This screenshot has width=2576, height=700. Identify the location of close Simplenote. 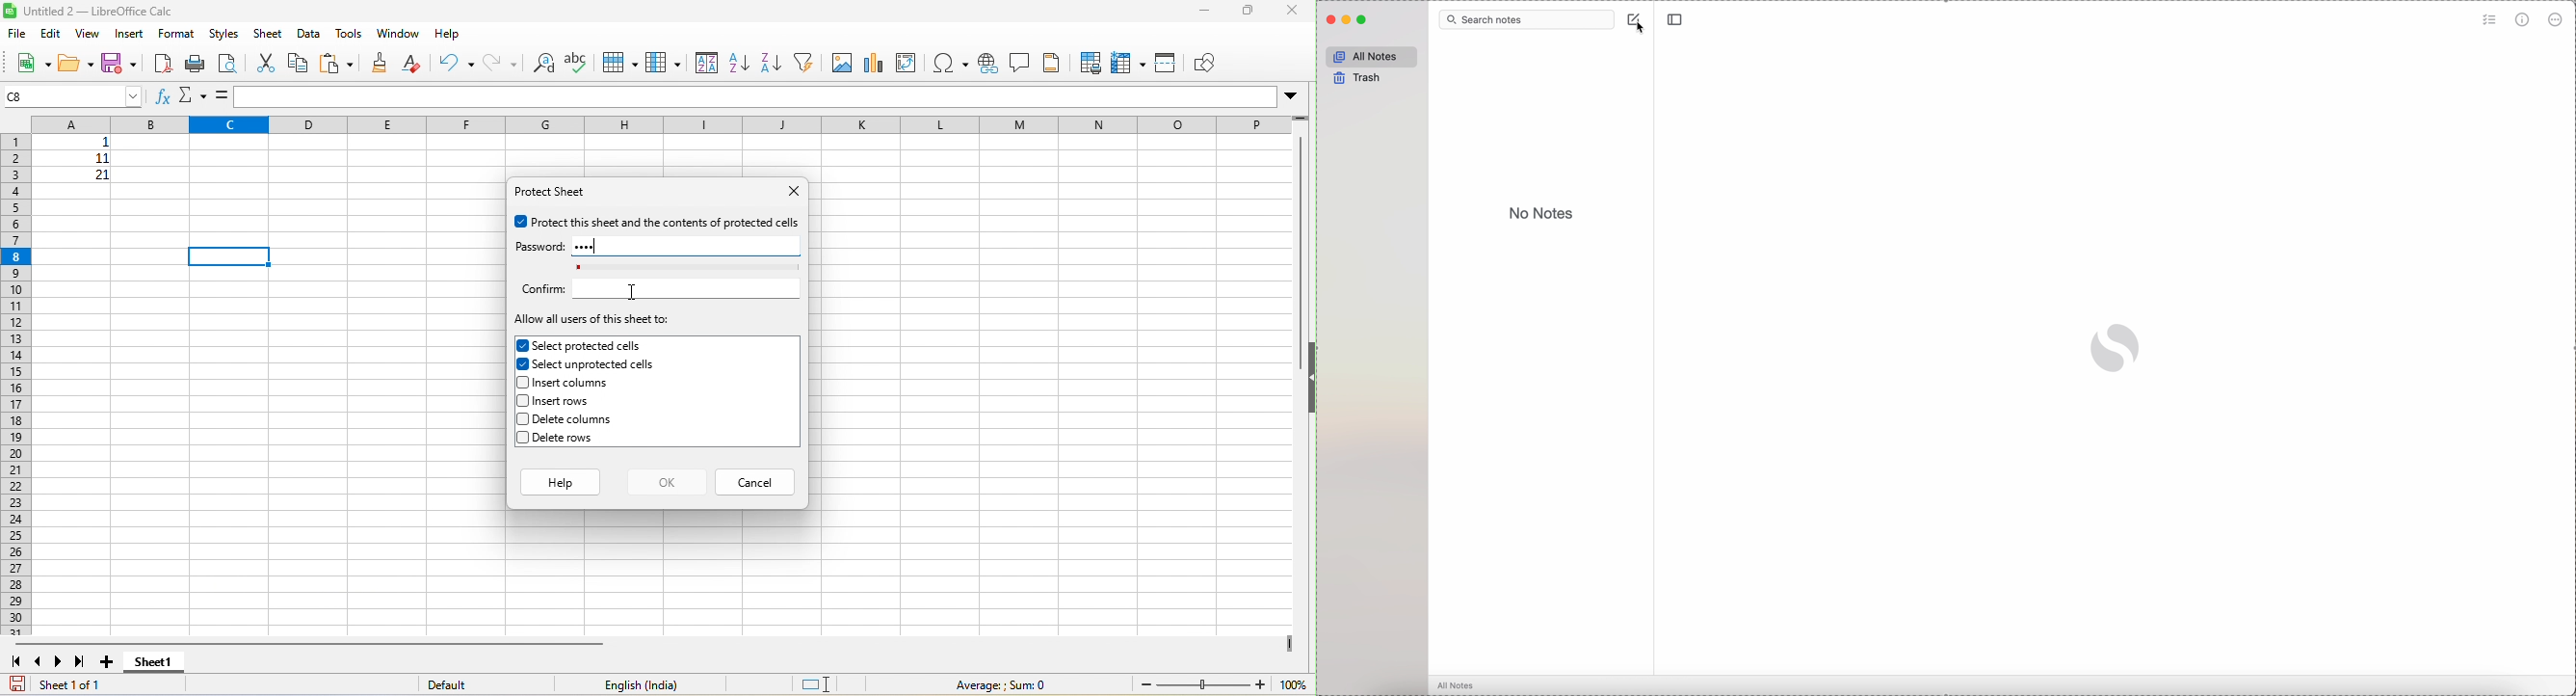
(1329, 20).